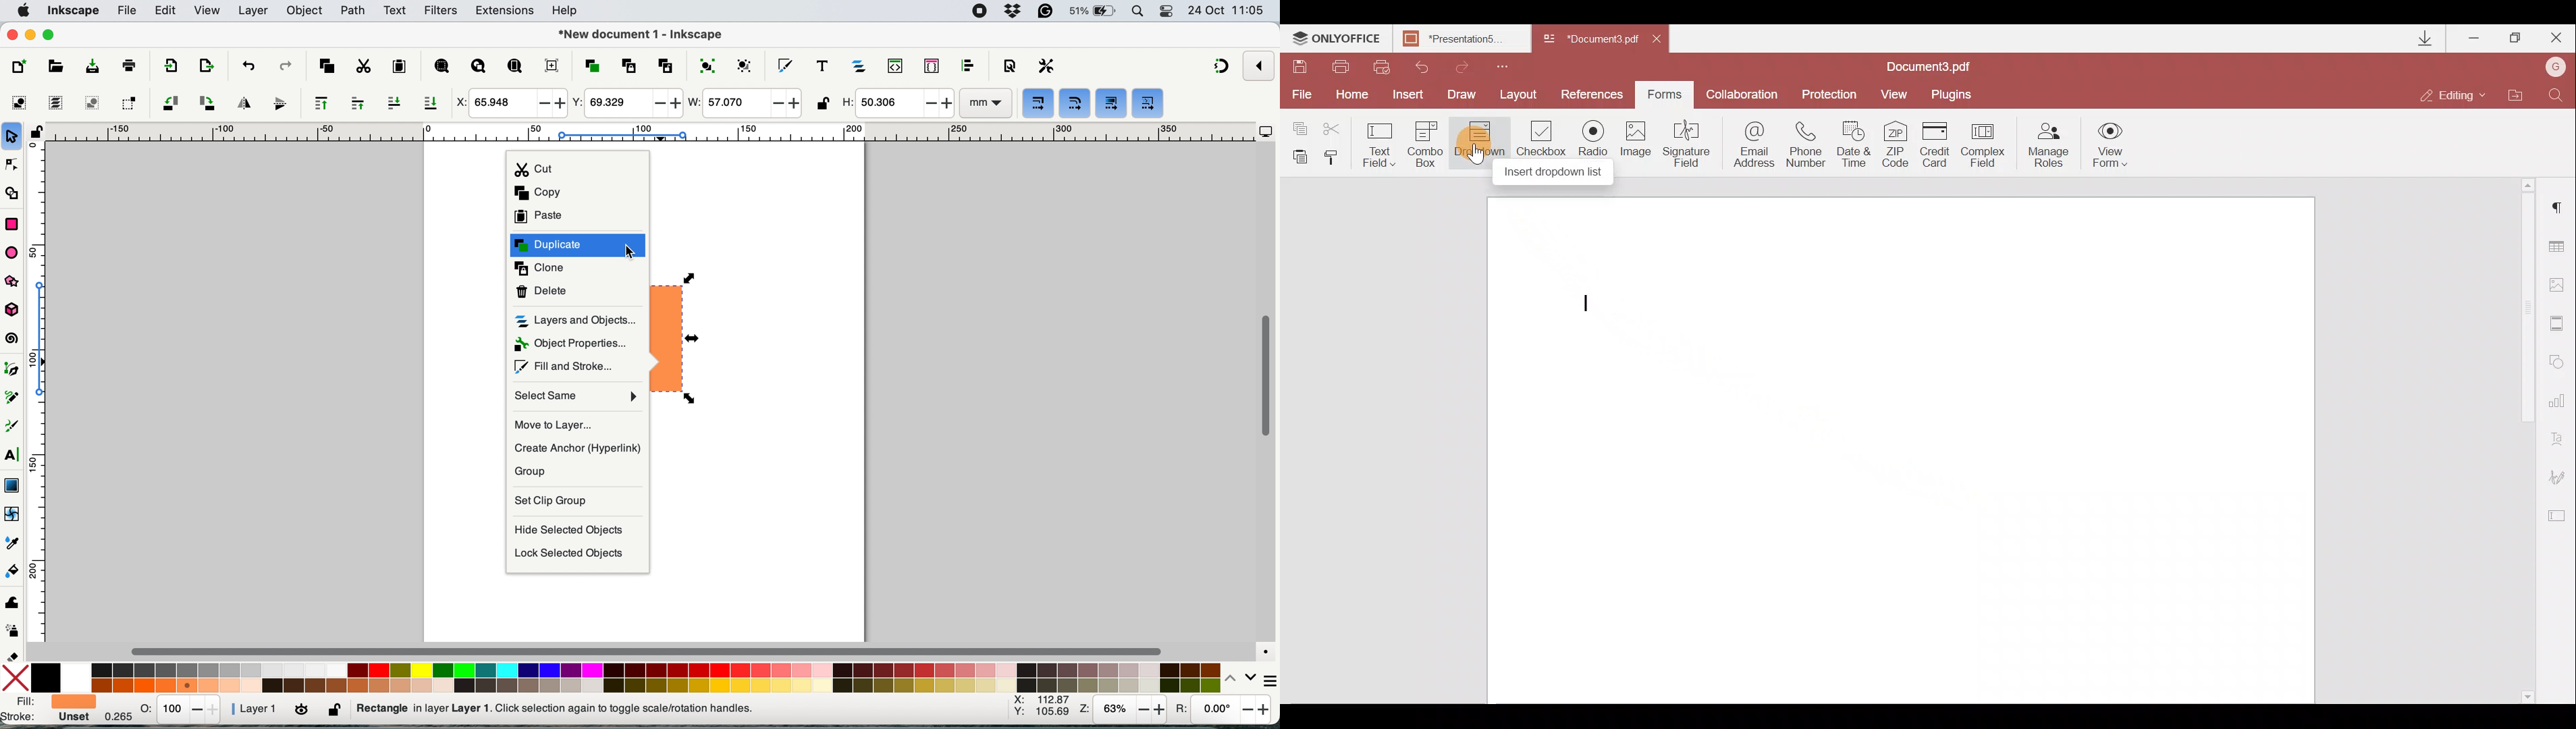  Describe the element at coordinates (1593, 94) in the screenshot. I see `Preferences` at that location.